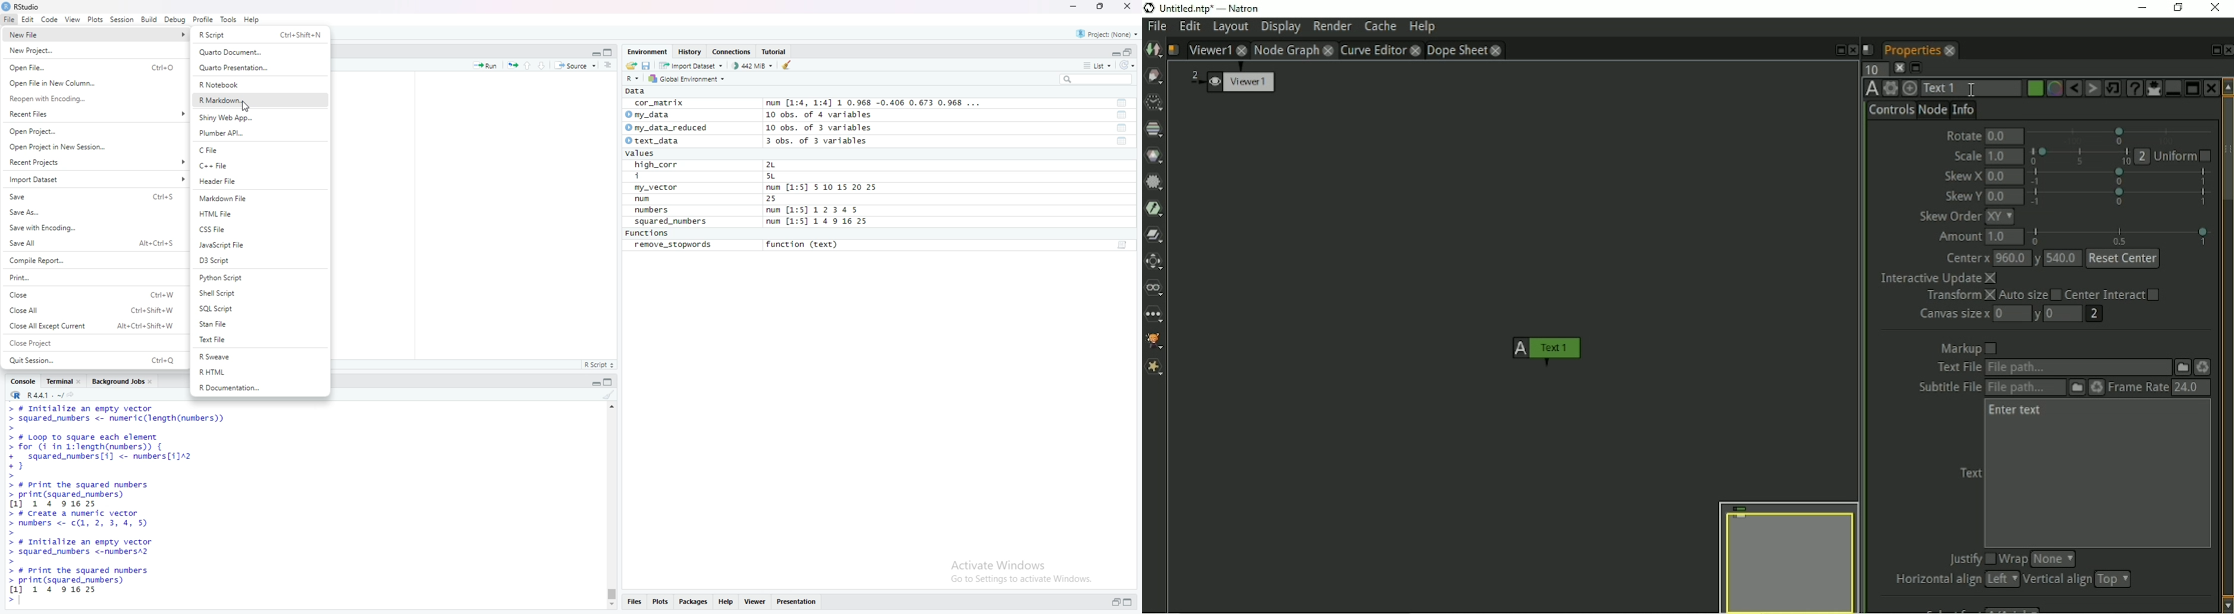  I want to click on R Markdown., so click(261, 99).